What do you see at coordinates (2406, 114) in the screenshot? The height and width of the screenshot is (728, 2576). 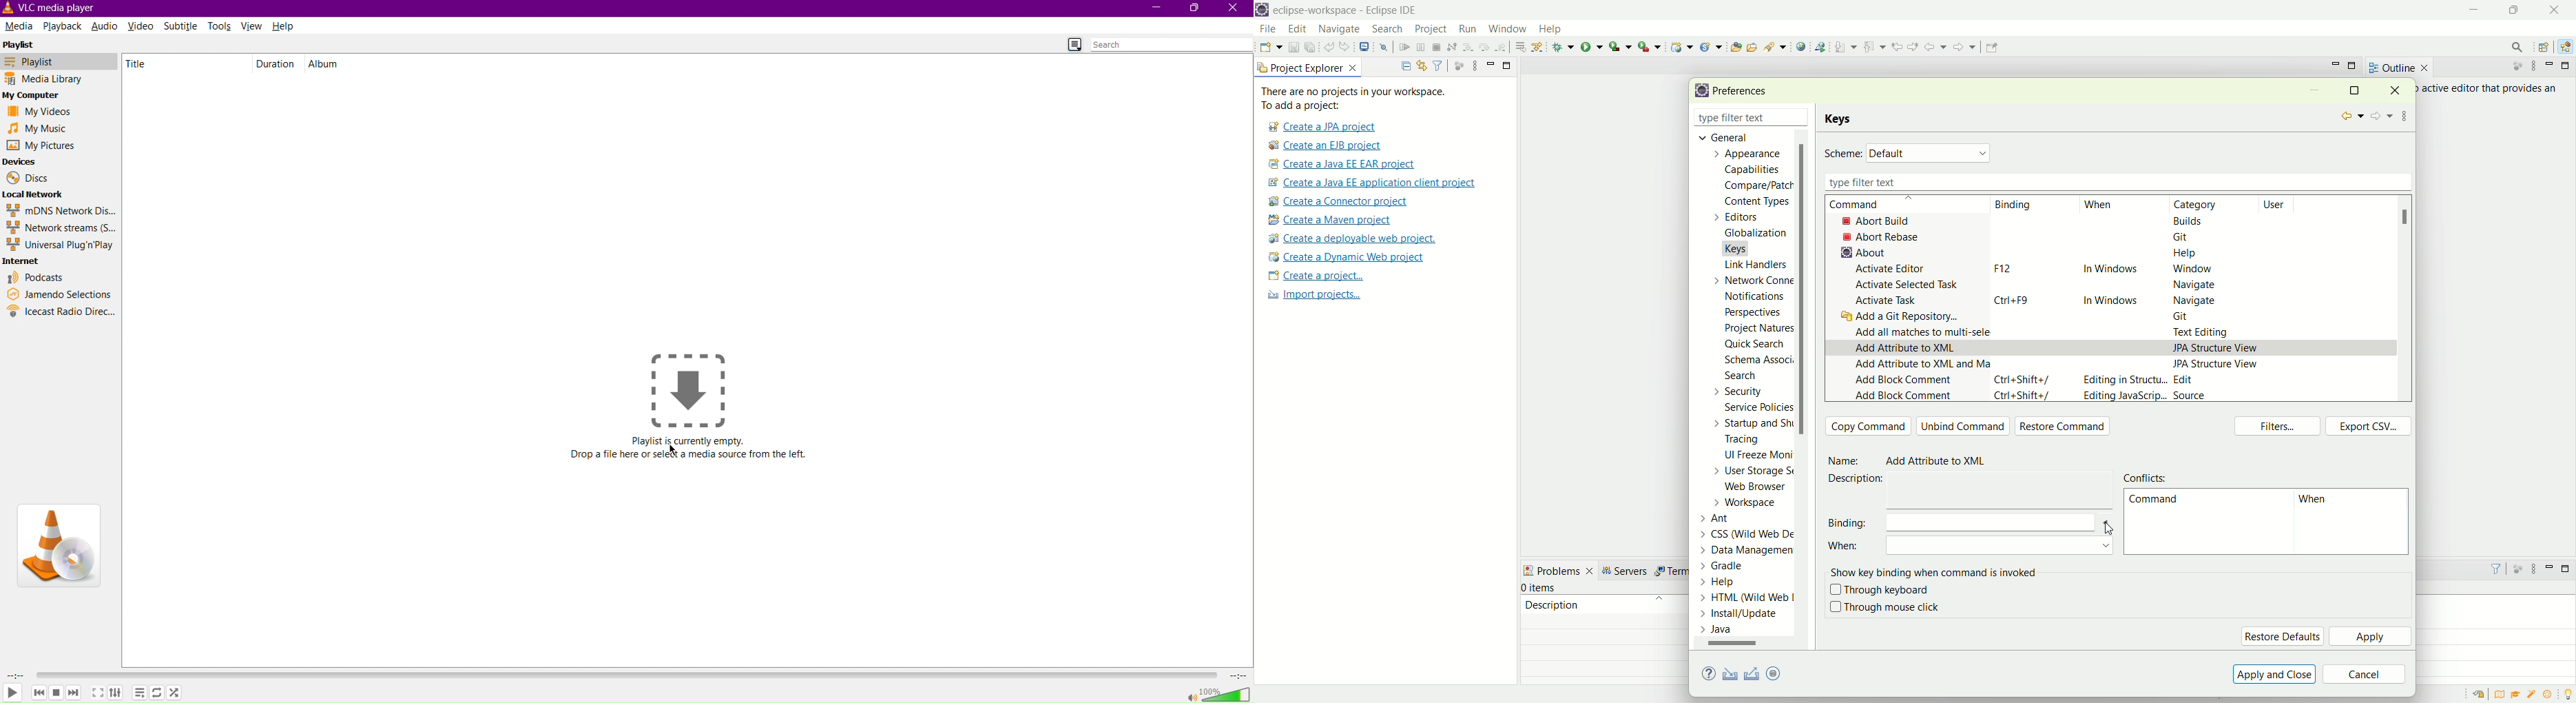 I see `view menu` at bounding box center [2406, 114].